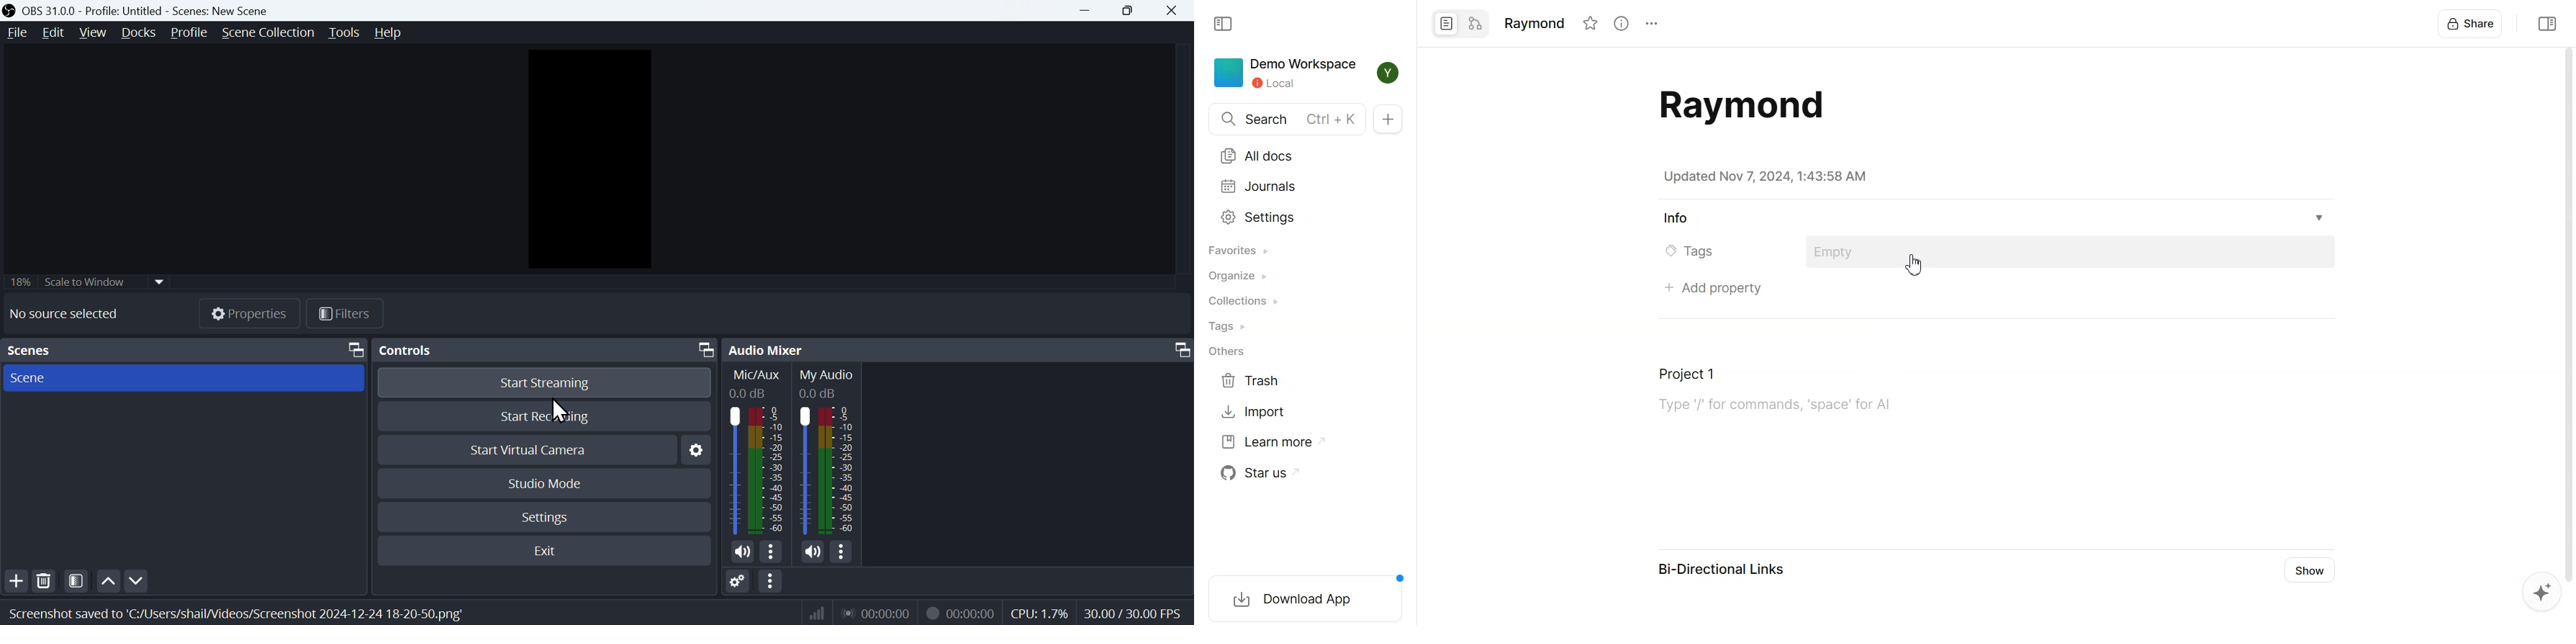 The width and height of the screenshot is (2576, 644). What do you see at coordinates (1590, 23) in the screenshot?
I see `Favorite` at bounding box center [1590, 23].